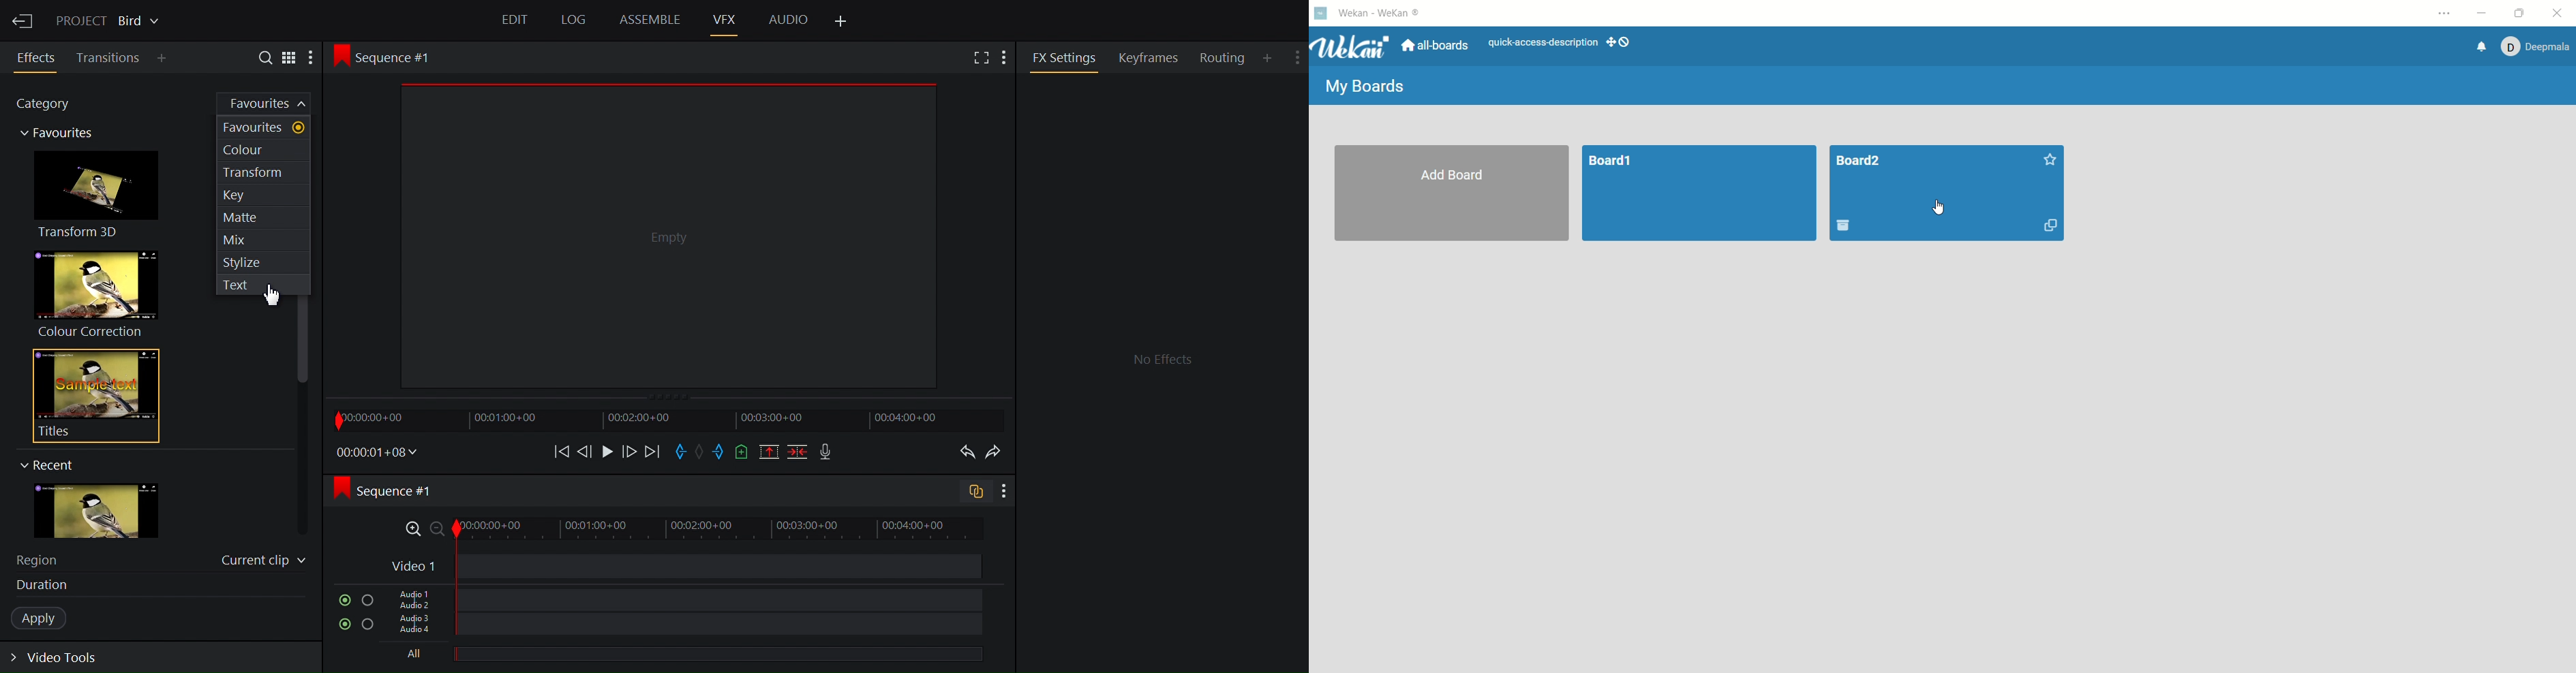  I want to click on wekan-wekan, so click(1390, 15).